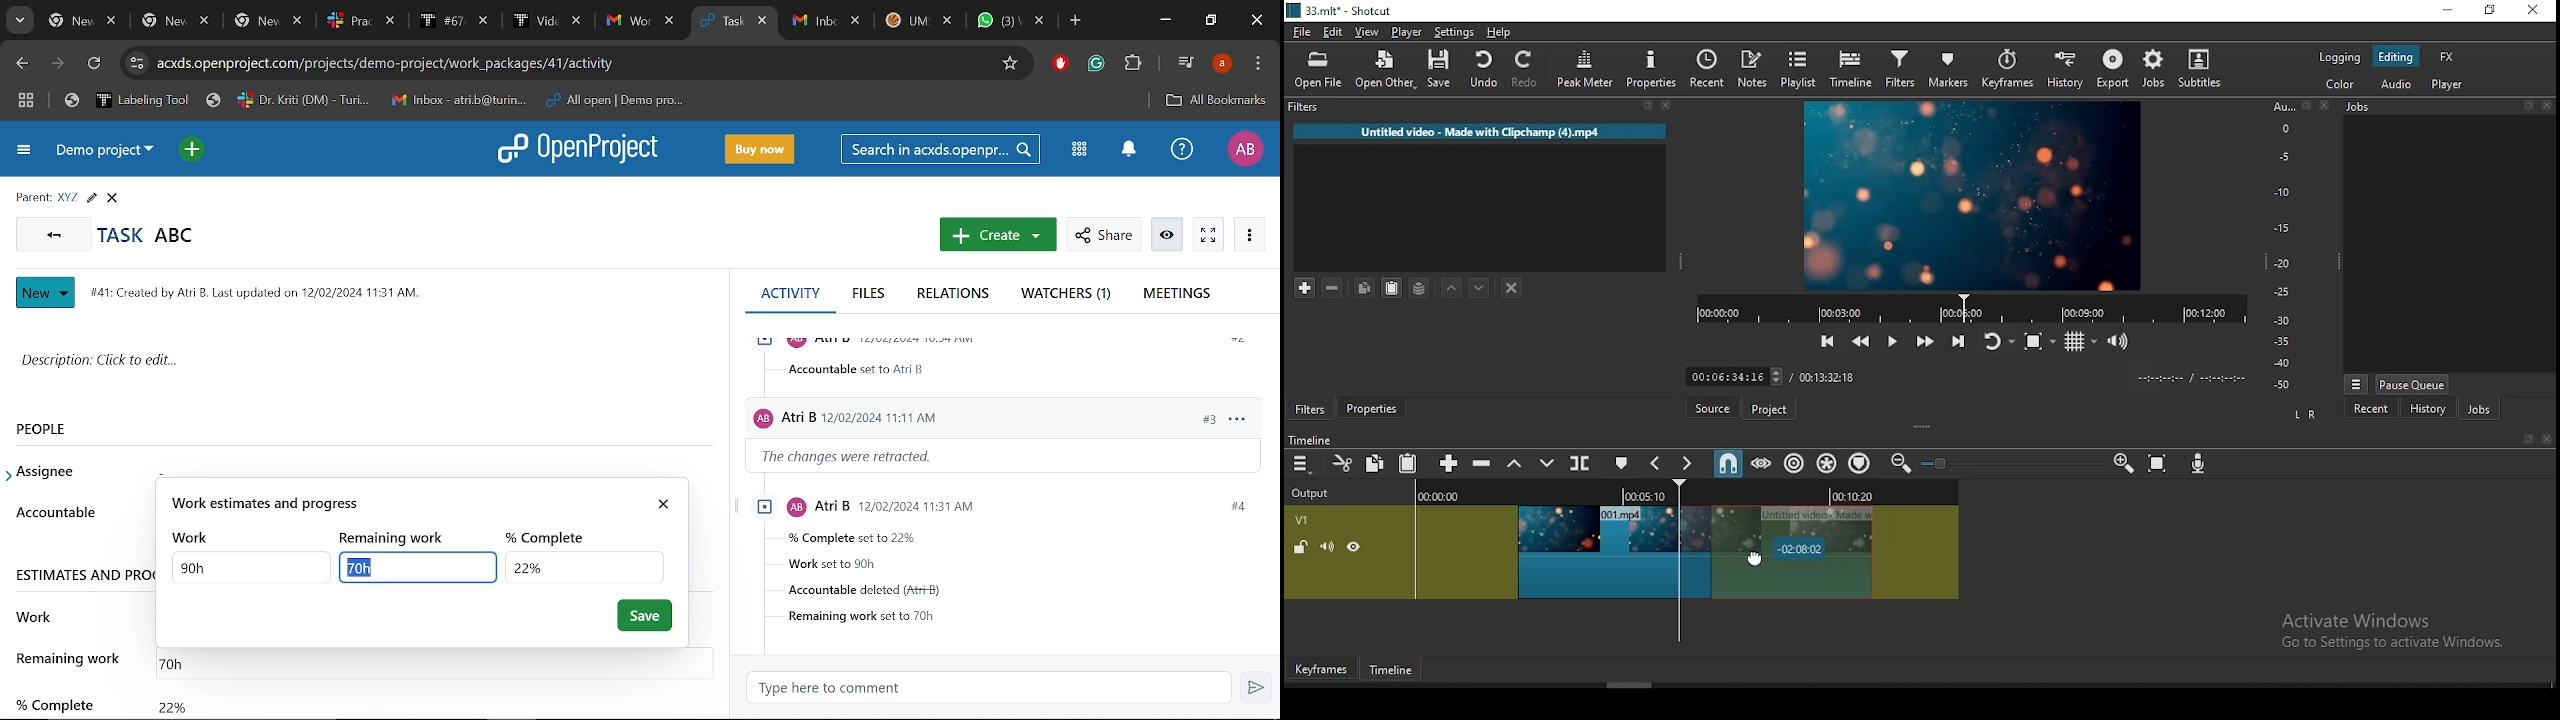 The image size is (2576, 728). Describe the element at coordinates (1319, 670) in the screenshot. I see `Keyframes` at that location.